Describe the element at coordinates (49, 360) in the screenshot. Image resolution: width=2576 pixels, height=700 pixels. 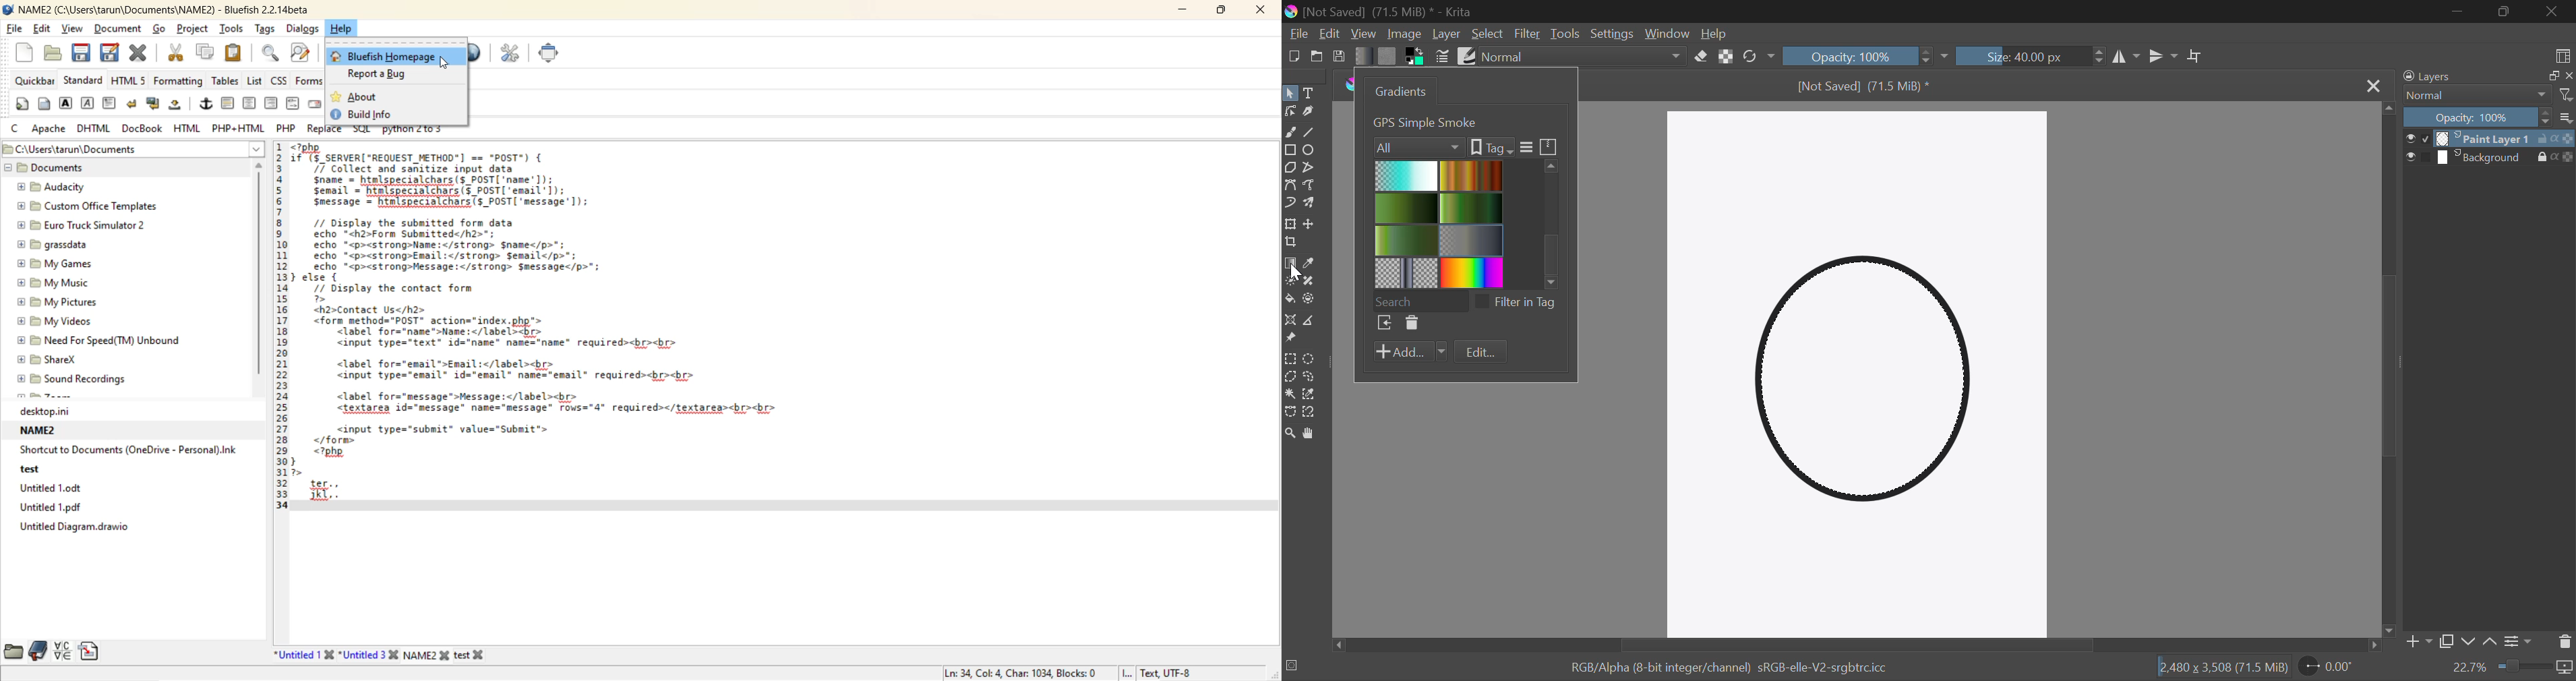
I see `SharexX` at that location.